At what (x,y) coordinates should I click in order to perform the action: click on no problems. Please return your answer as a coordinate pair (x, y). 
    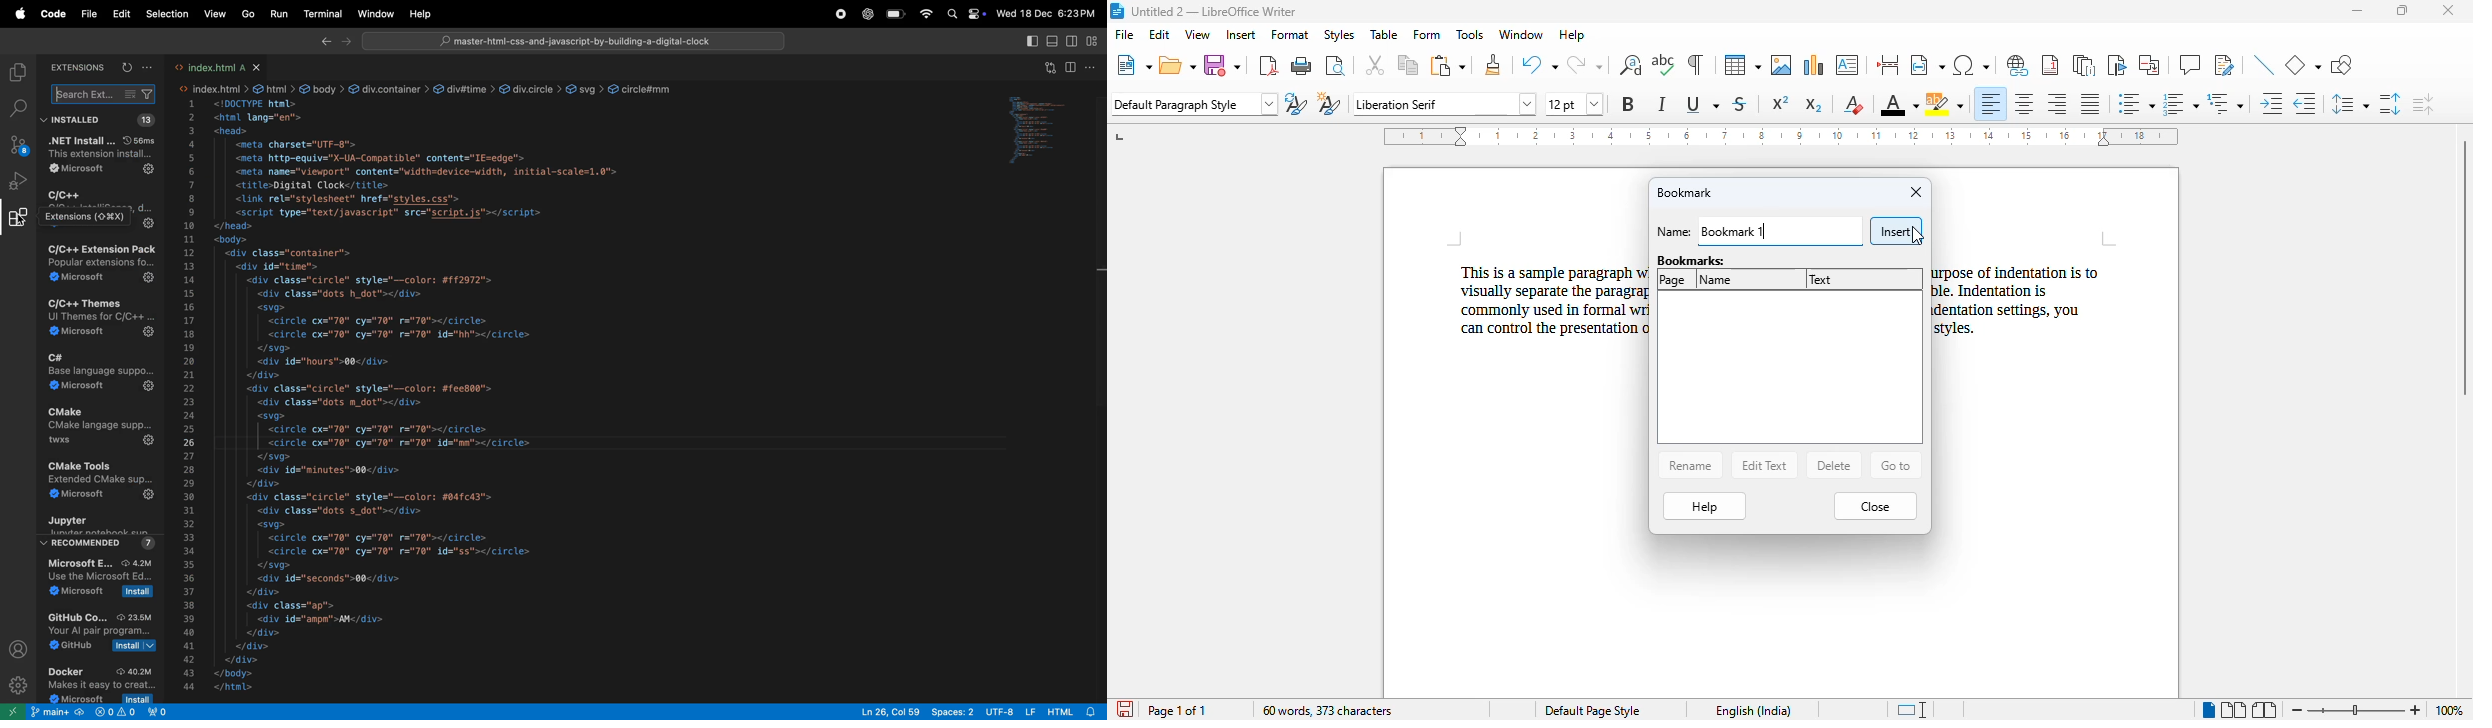
    Looking at the image, I should click on (114, 713).